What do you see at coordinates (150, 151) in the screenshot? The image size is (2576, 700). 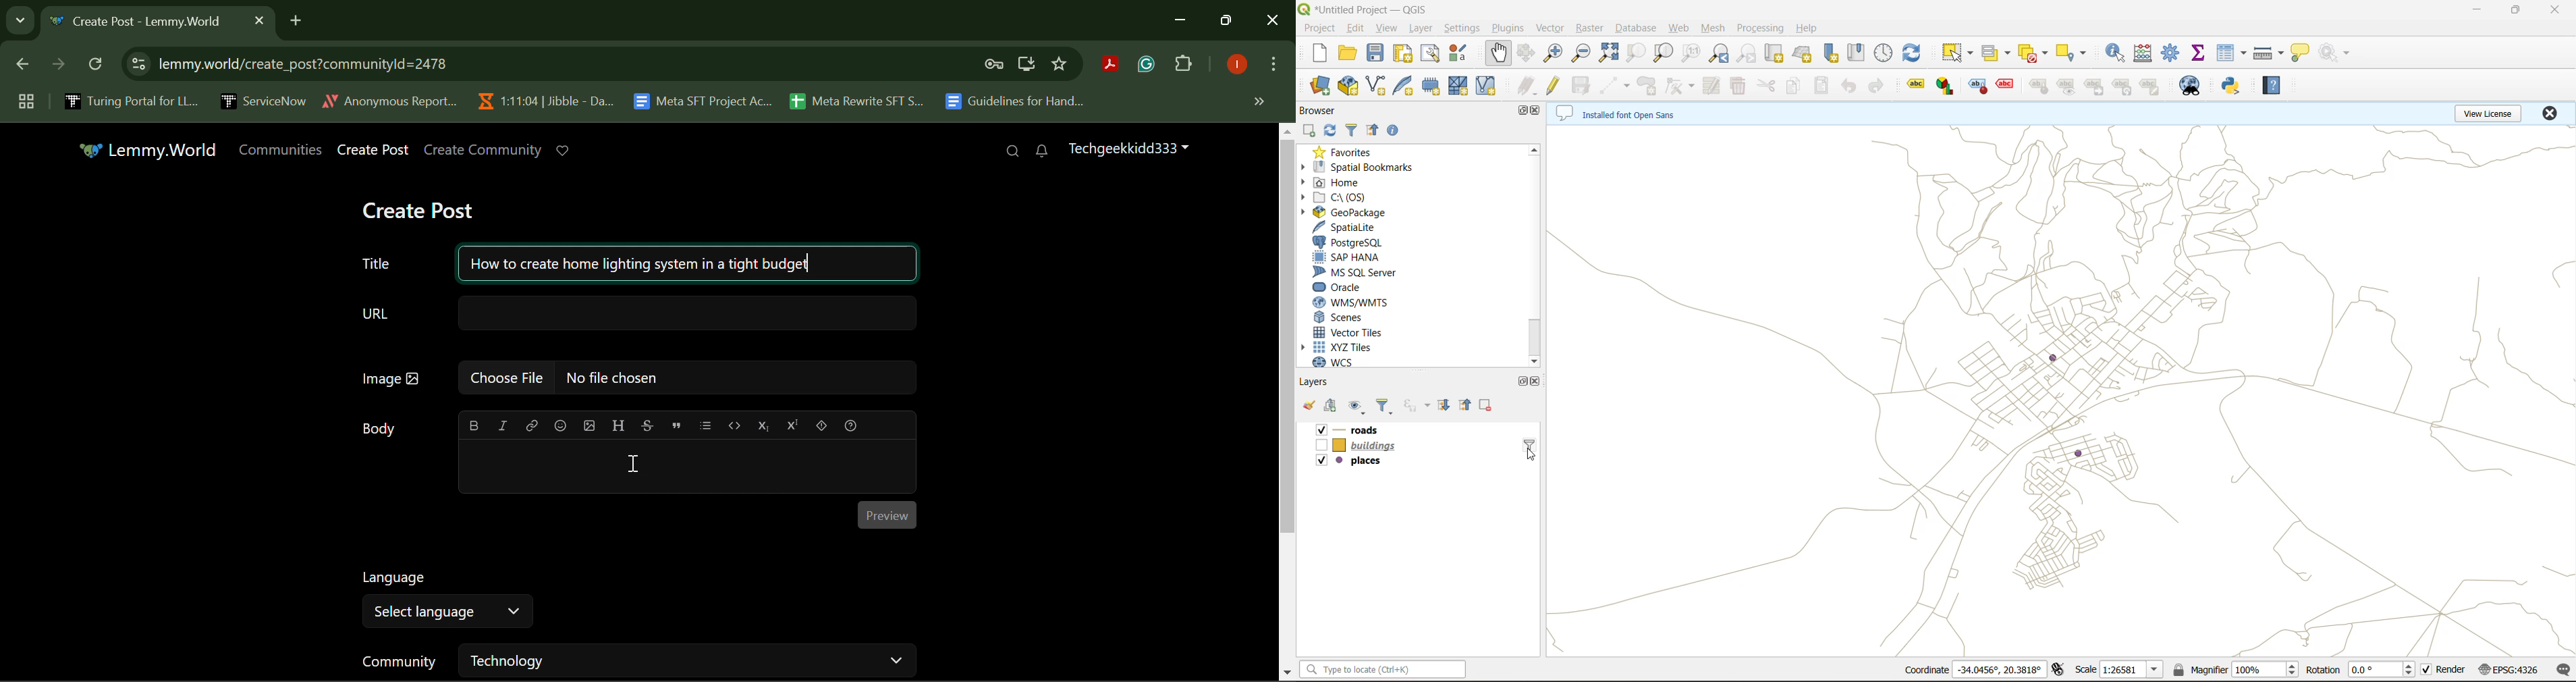 I see `Lemmy.World` at bounding box center [150, 151].